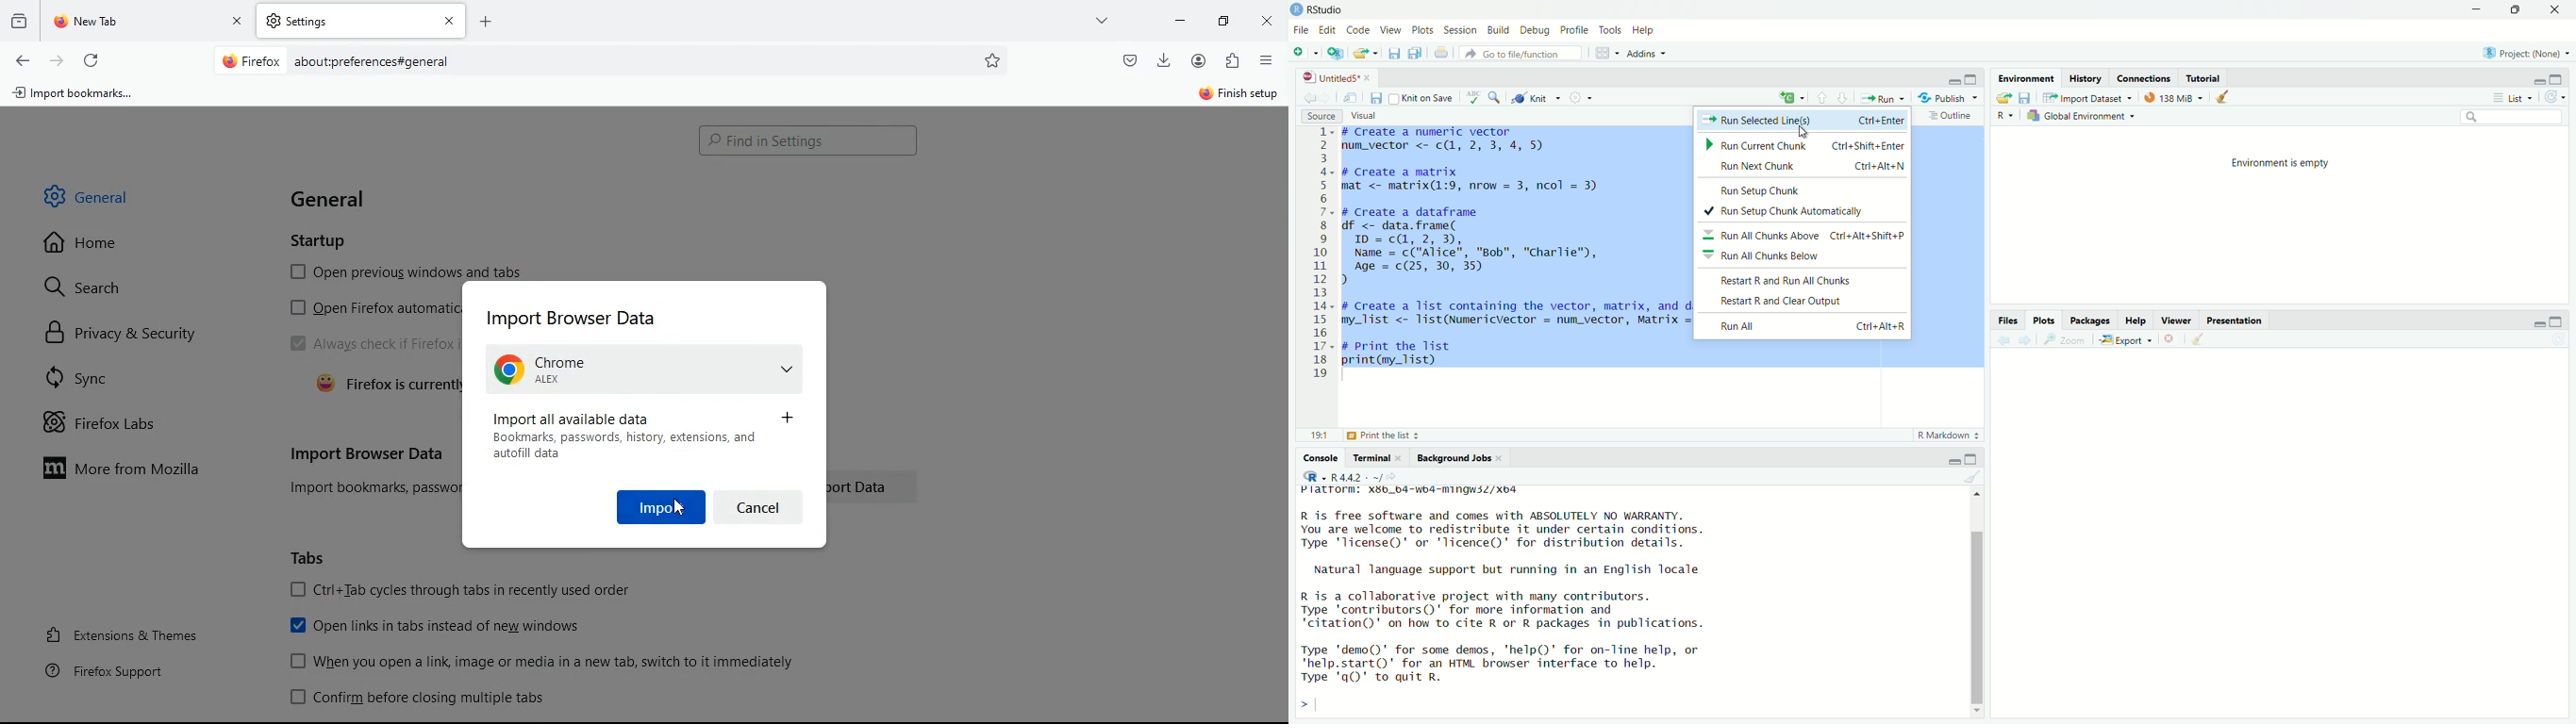 This screenshot has width=2576, height=728. I want to click on Import Dataset ~, so click(2087, 98).